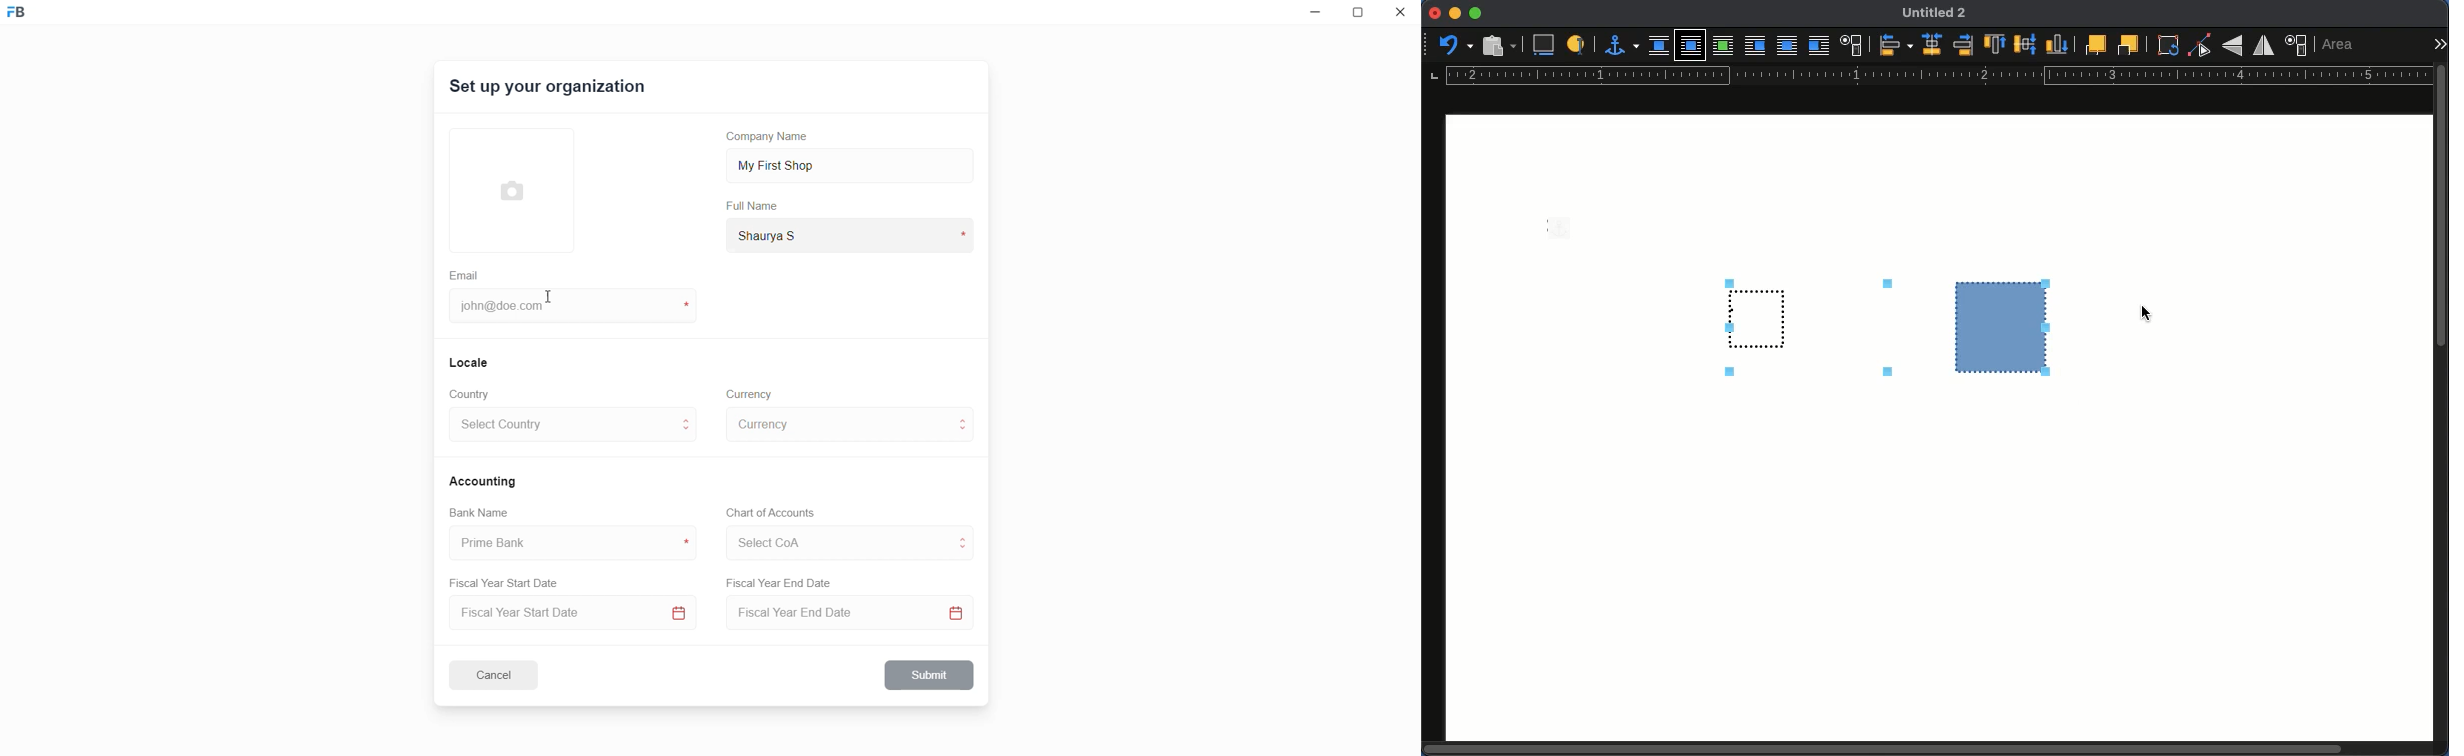  What do you see at coordinates (547, 302) in the screenshot?
I see `cursor` at bounding box center [547, 302].